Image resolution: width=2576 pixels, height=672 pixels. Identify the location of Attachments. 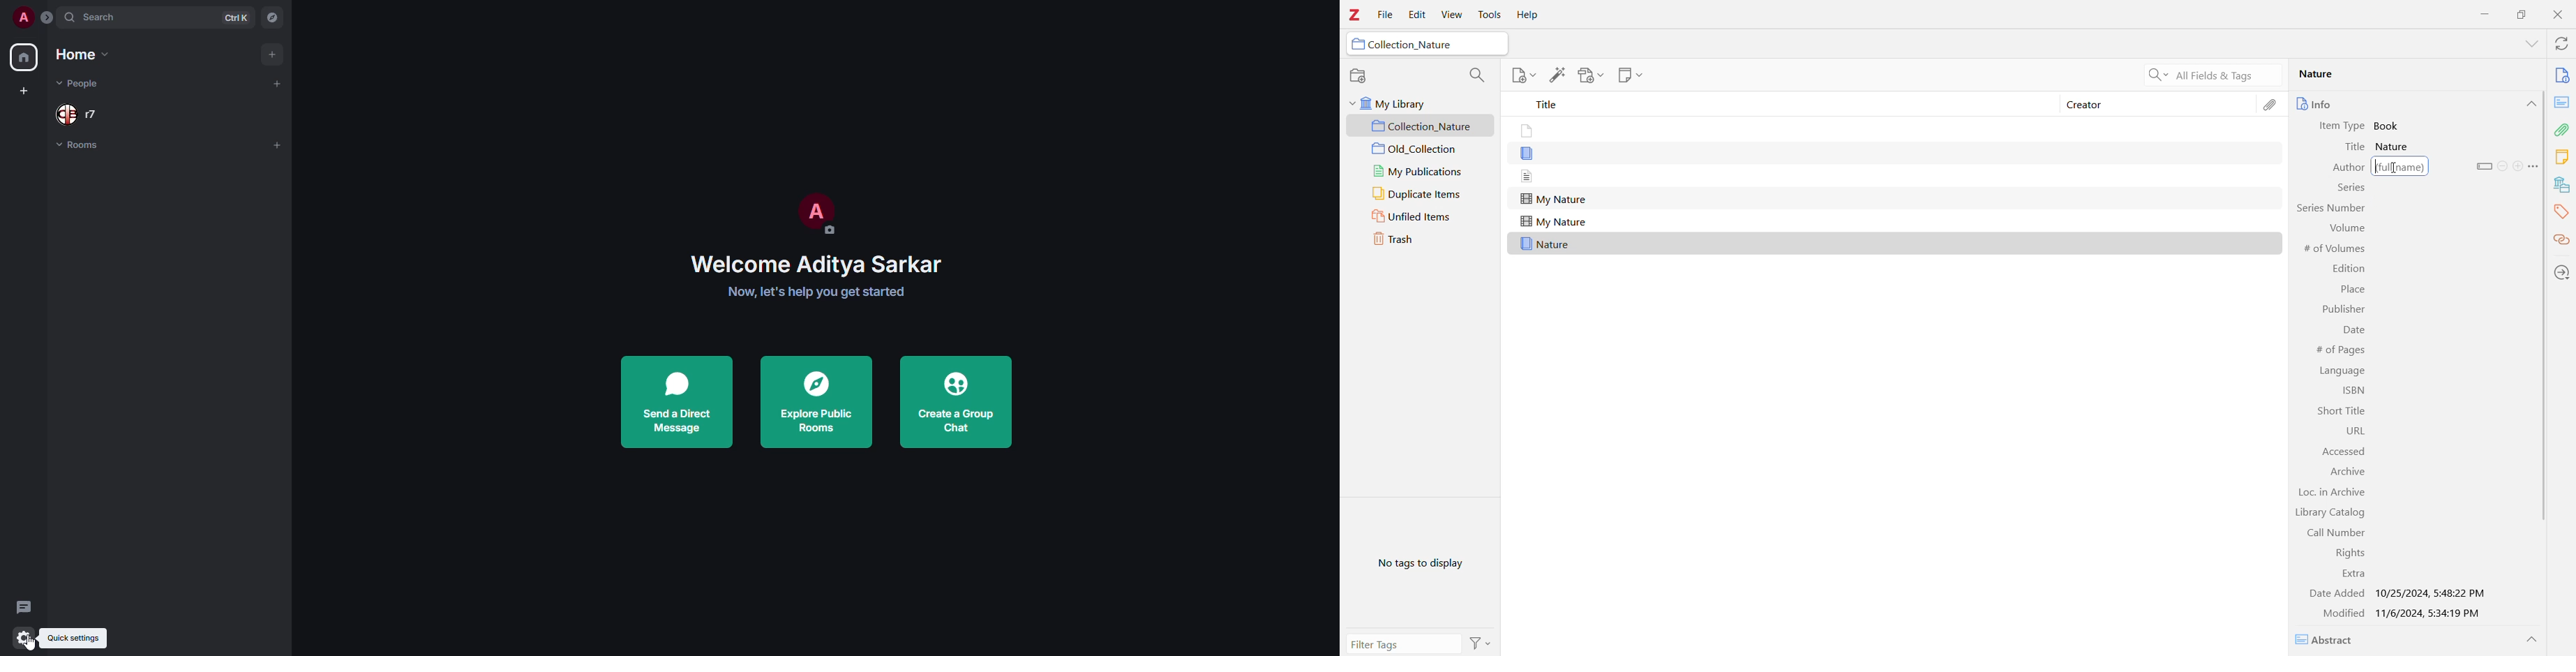
(2273, 108).